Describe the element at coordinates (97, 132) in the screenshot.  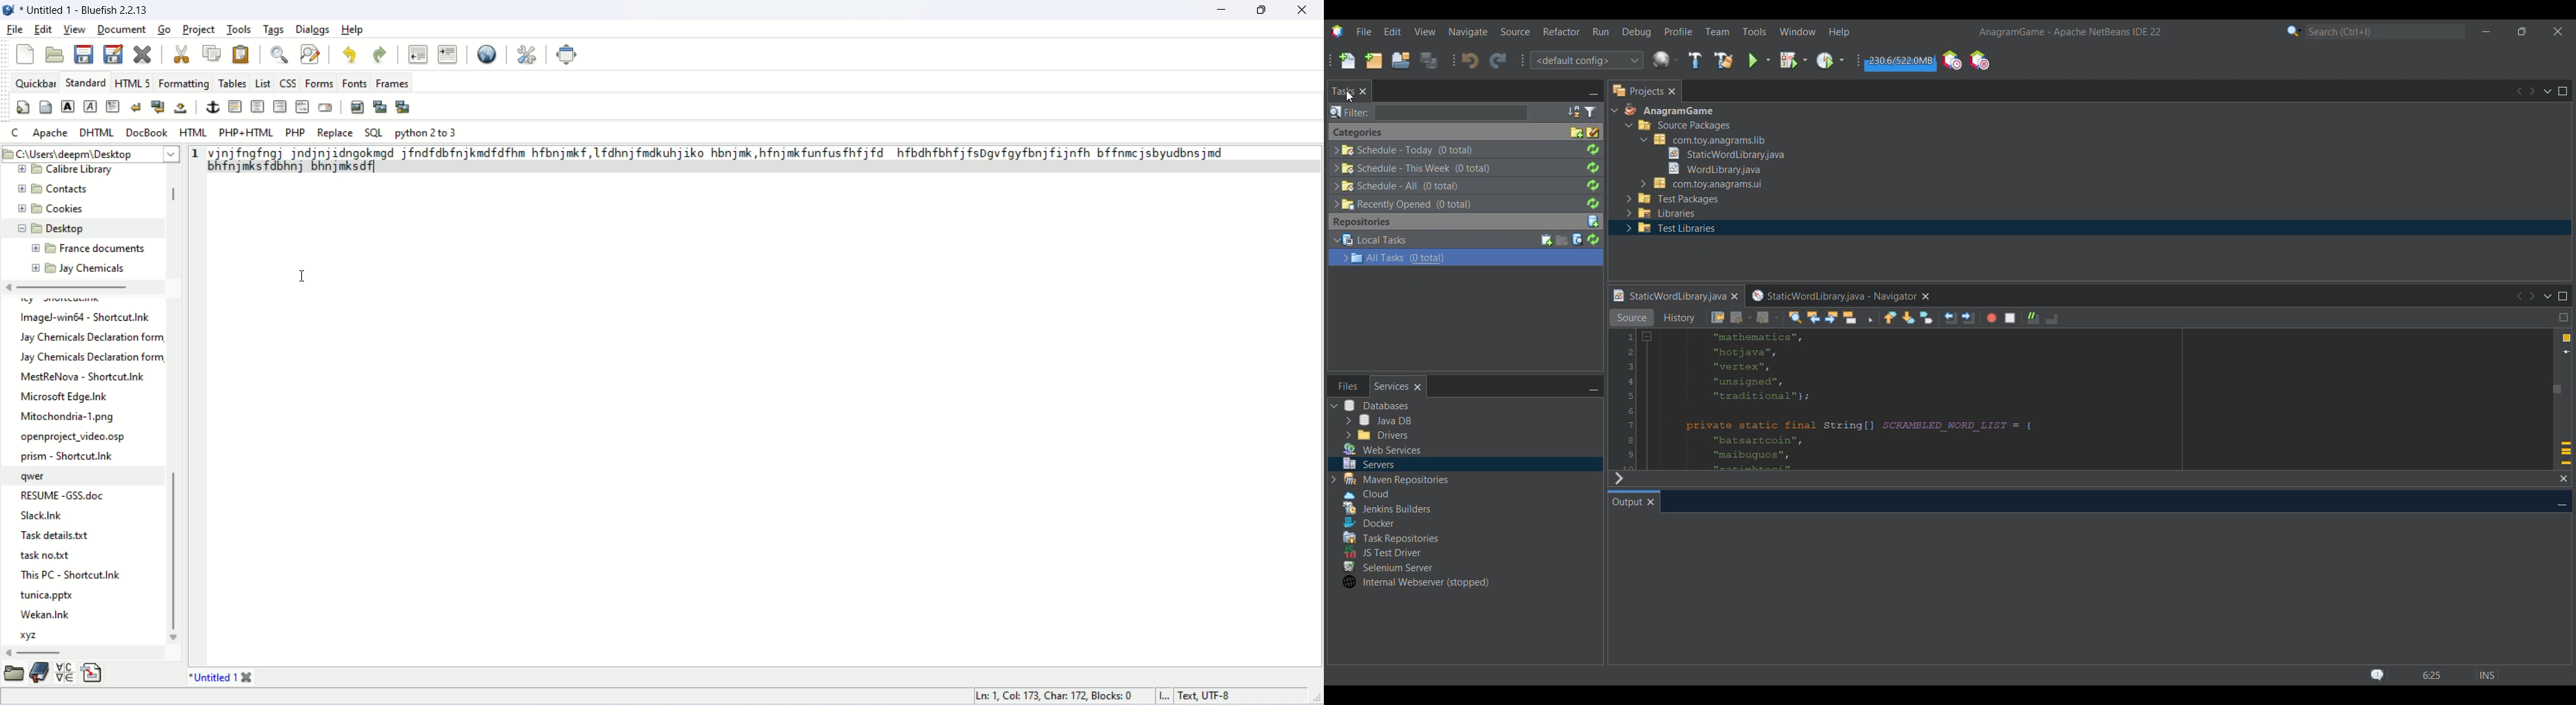
I see `DHTML` at that location.